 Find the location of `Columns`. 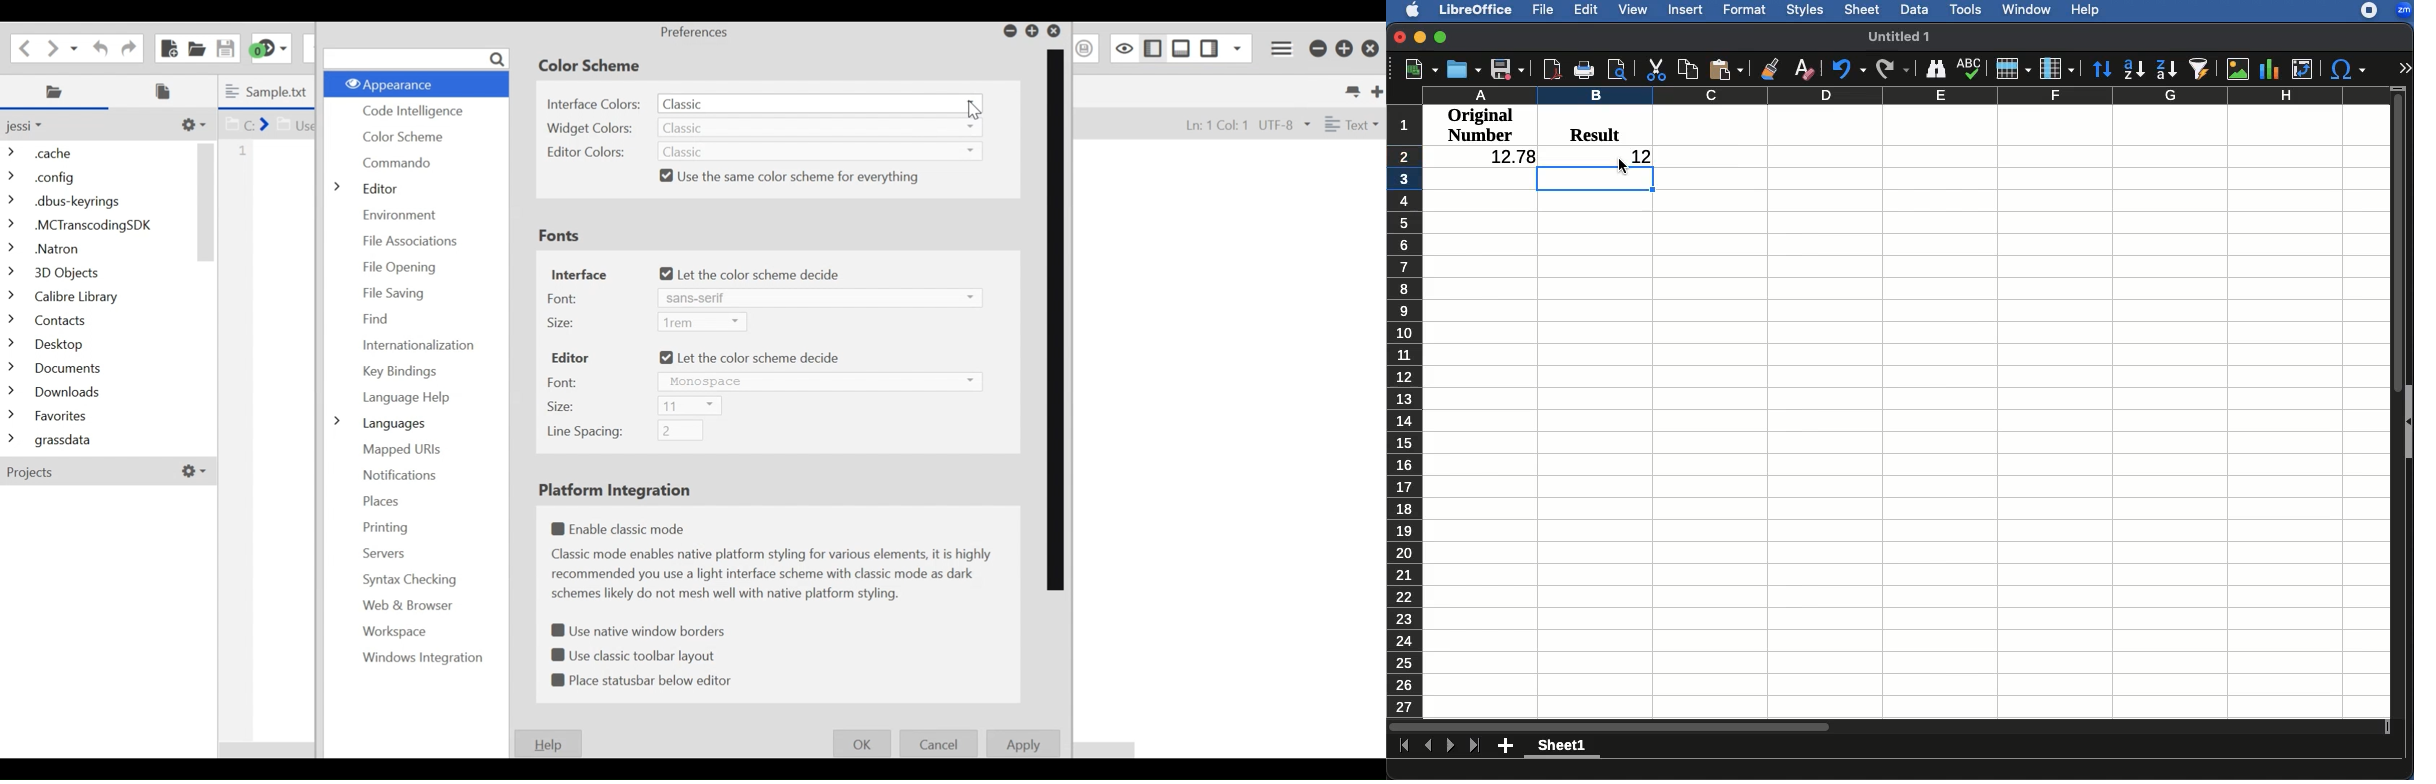

Columns is located at coordinates (1904, 95).